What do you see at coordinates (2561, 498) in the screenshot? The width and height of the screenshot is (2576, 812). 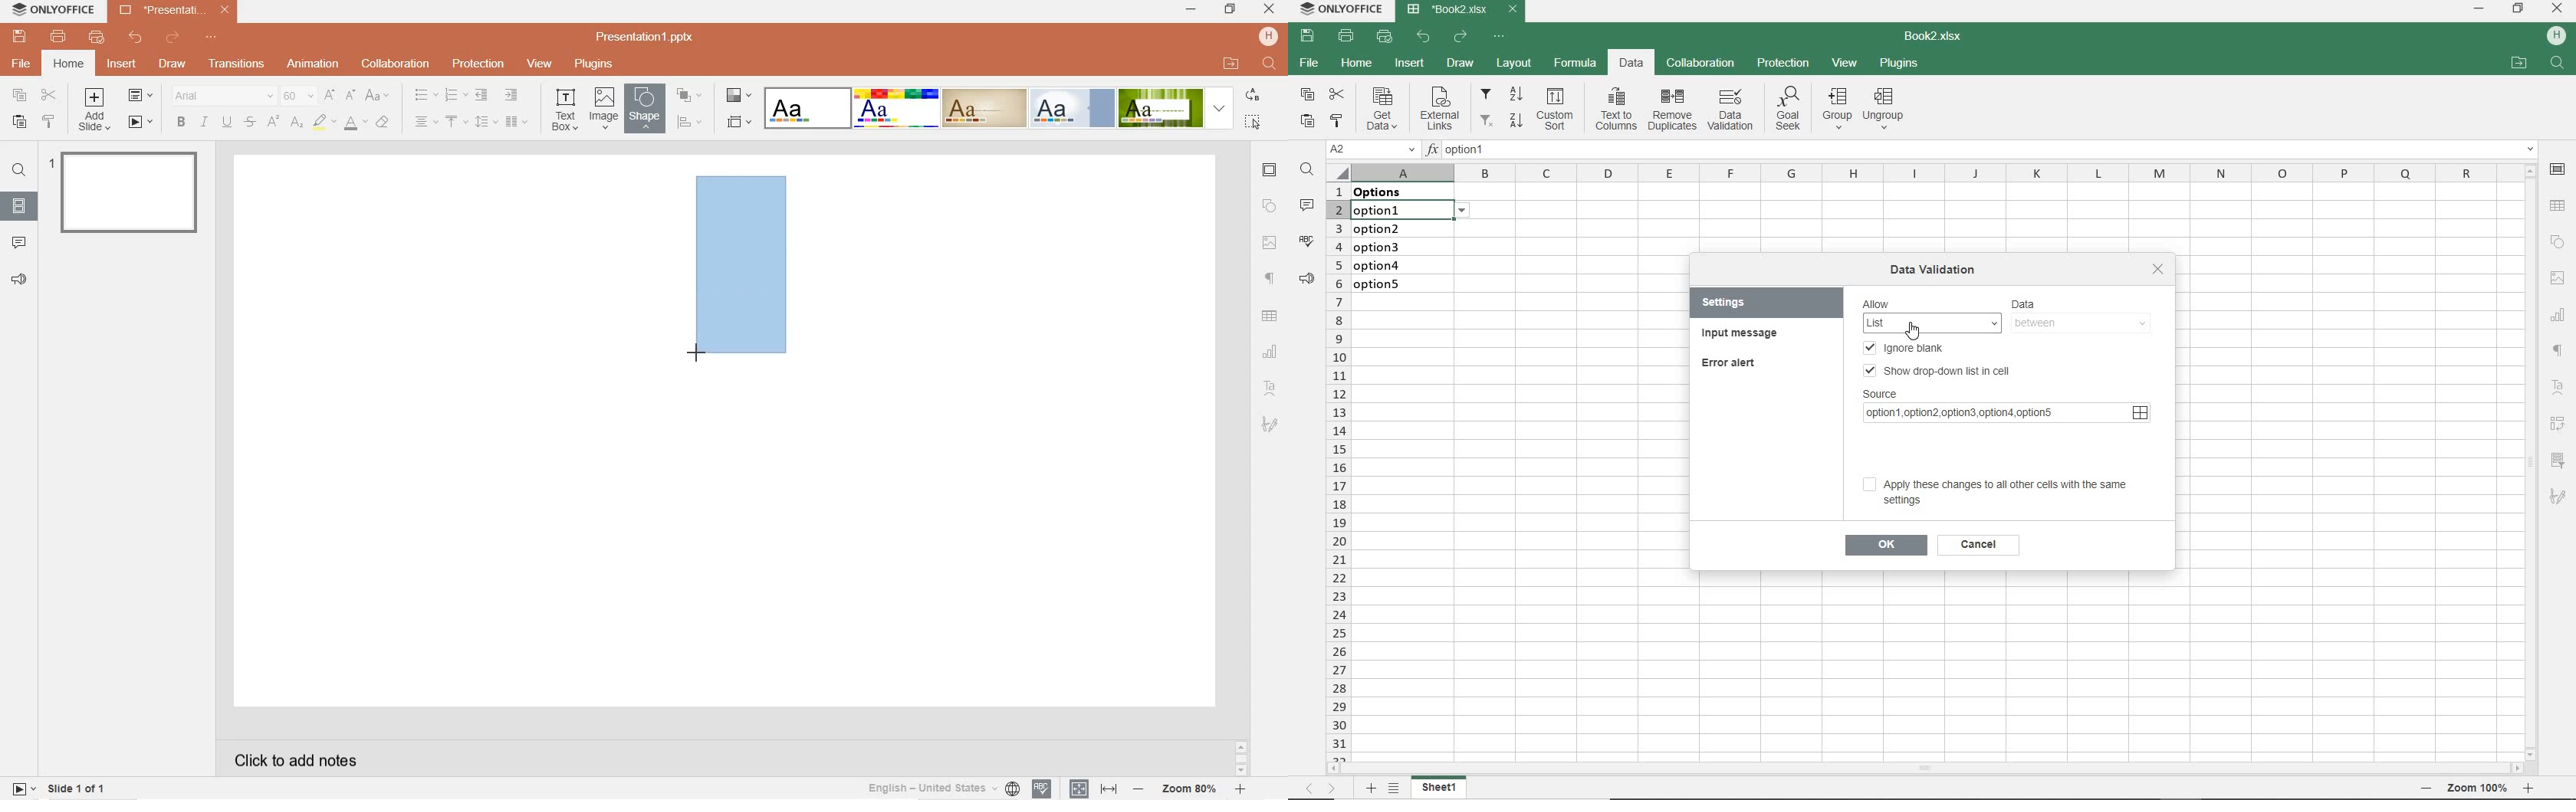 I see `sketch` at bounding box center [2561, 498].